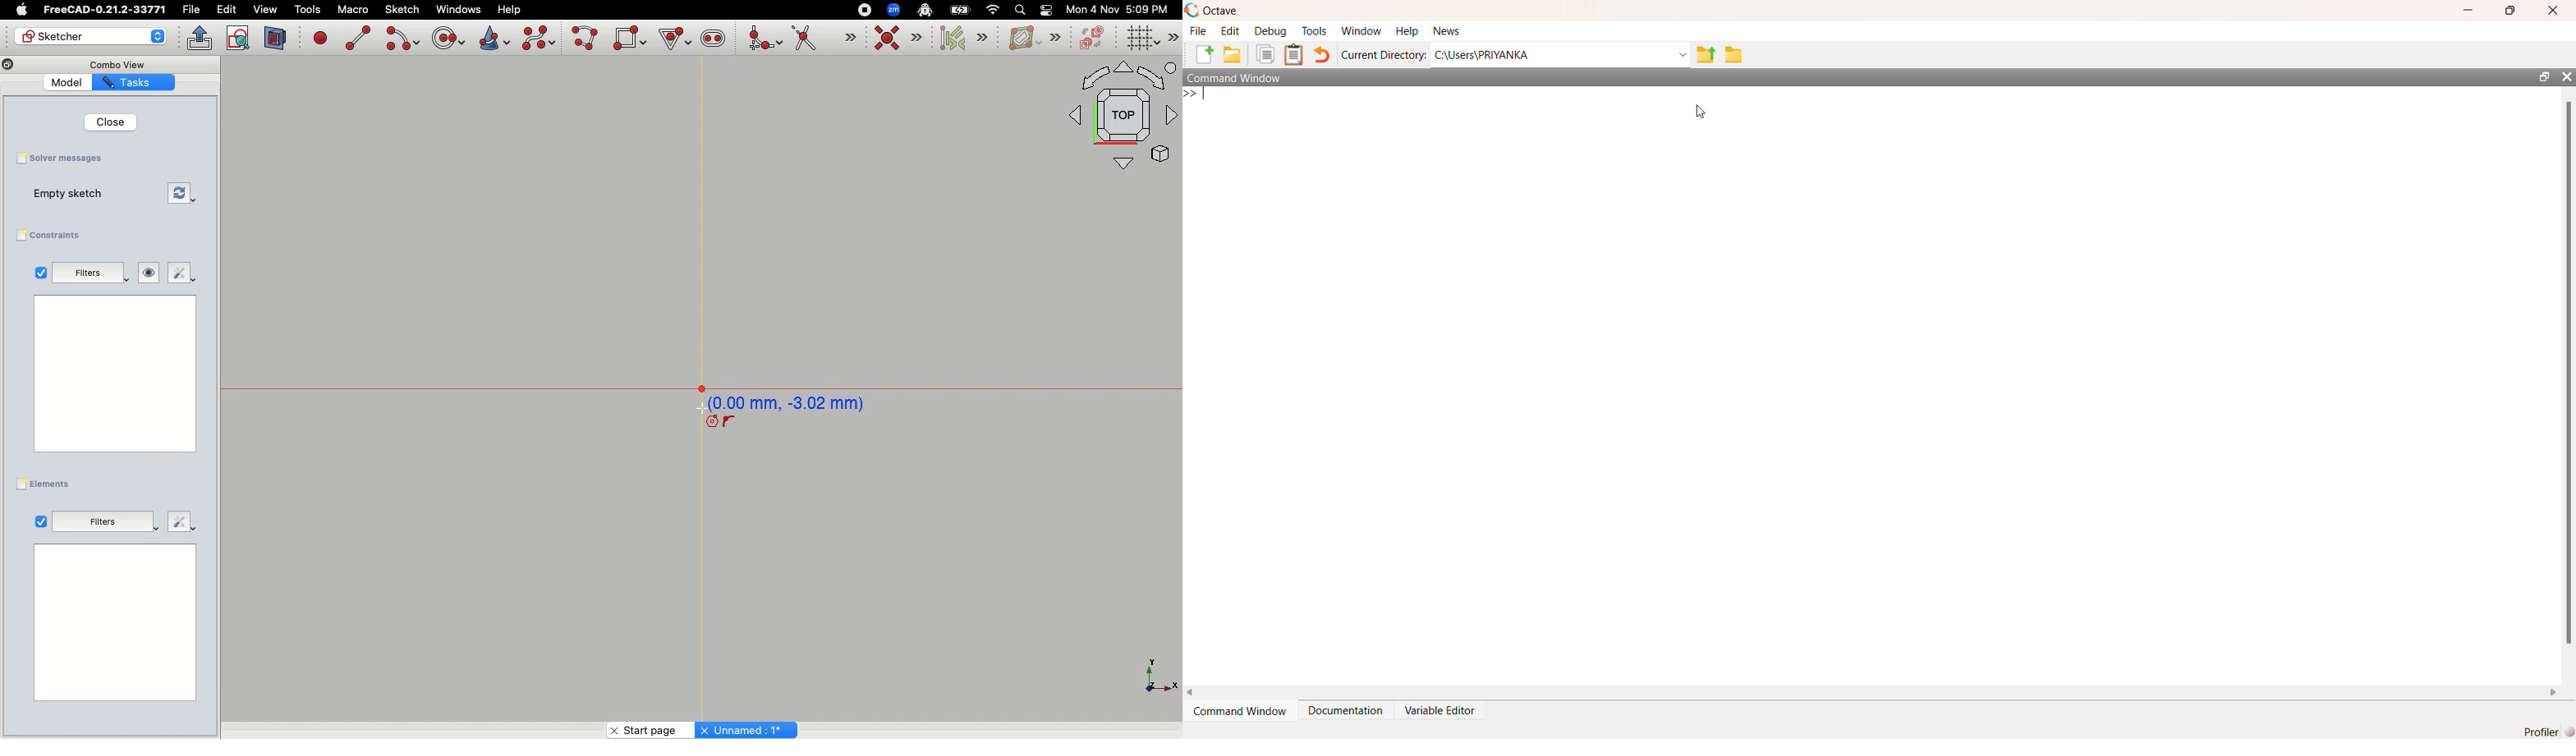 The width and height of the screenshot is (2576, 756). I want to click on Constraint coincident, so click(898, 39).